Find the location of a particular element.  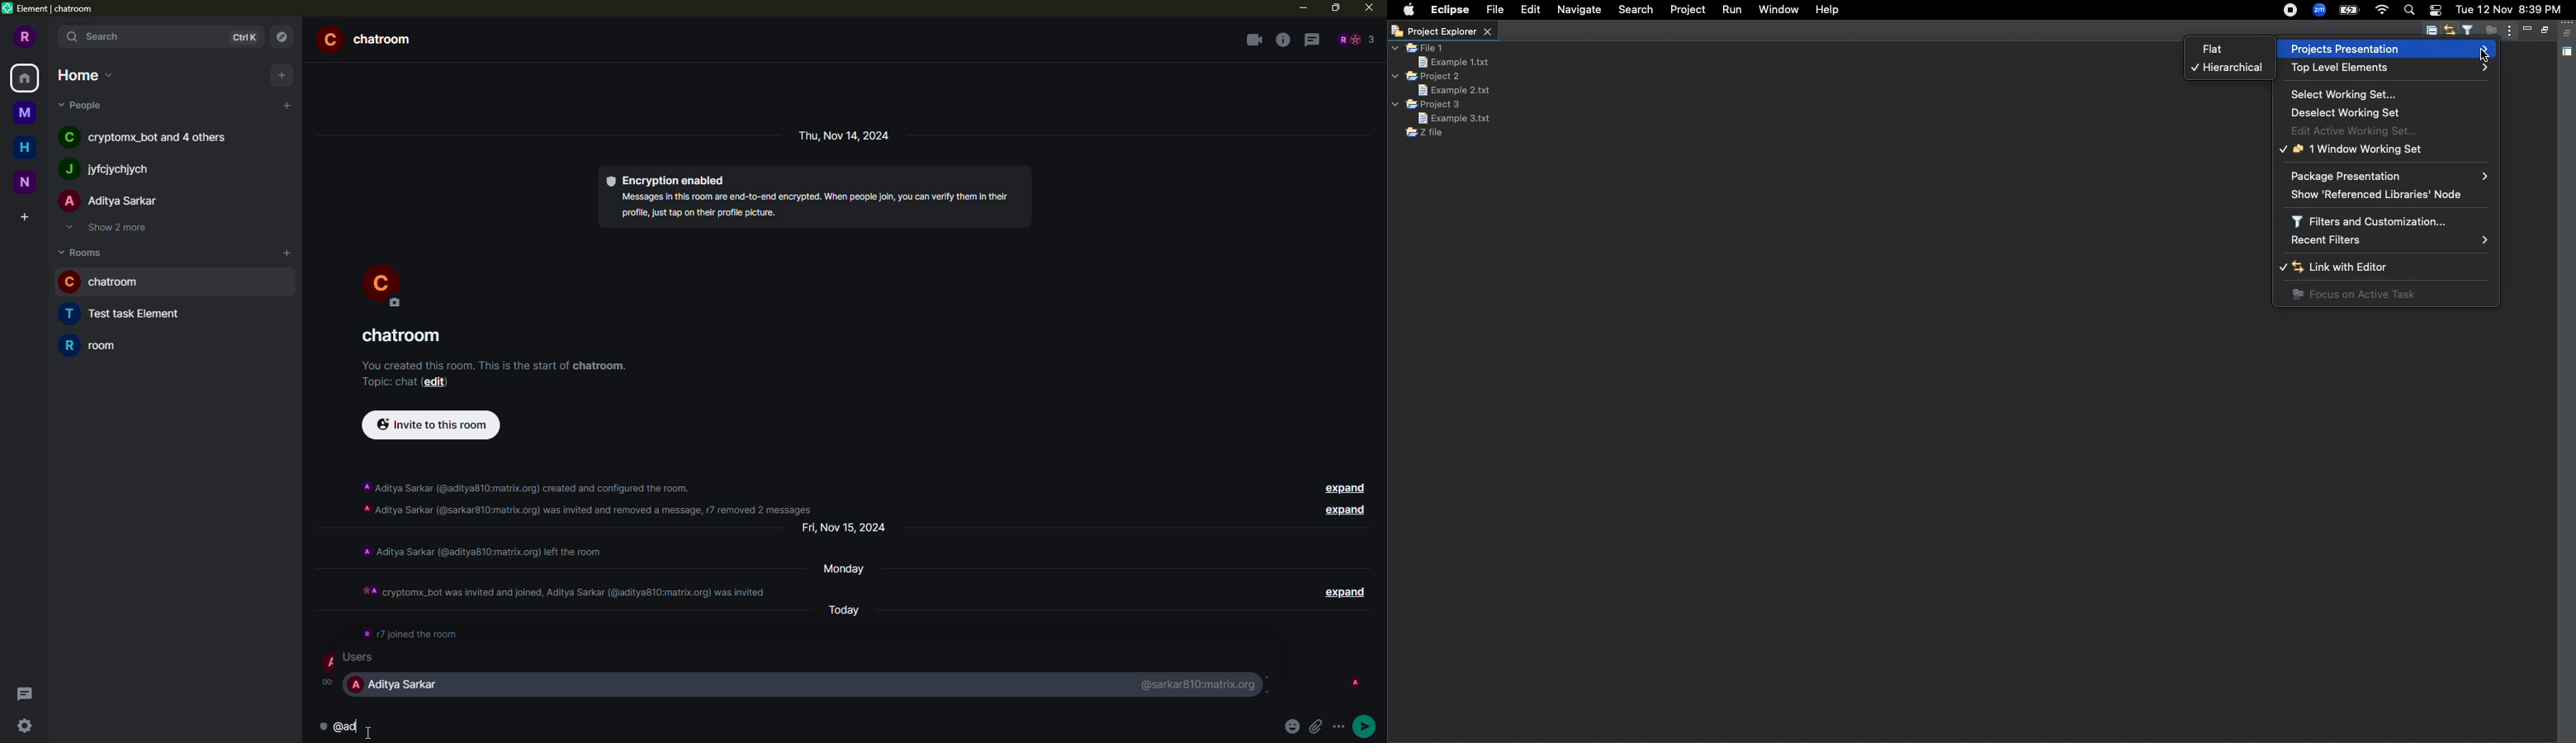

info is located at coordinates (566, 586).